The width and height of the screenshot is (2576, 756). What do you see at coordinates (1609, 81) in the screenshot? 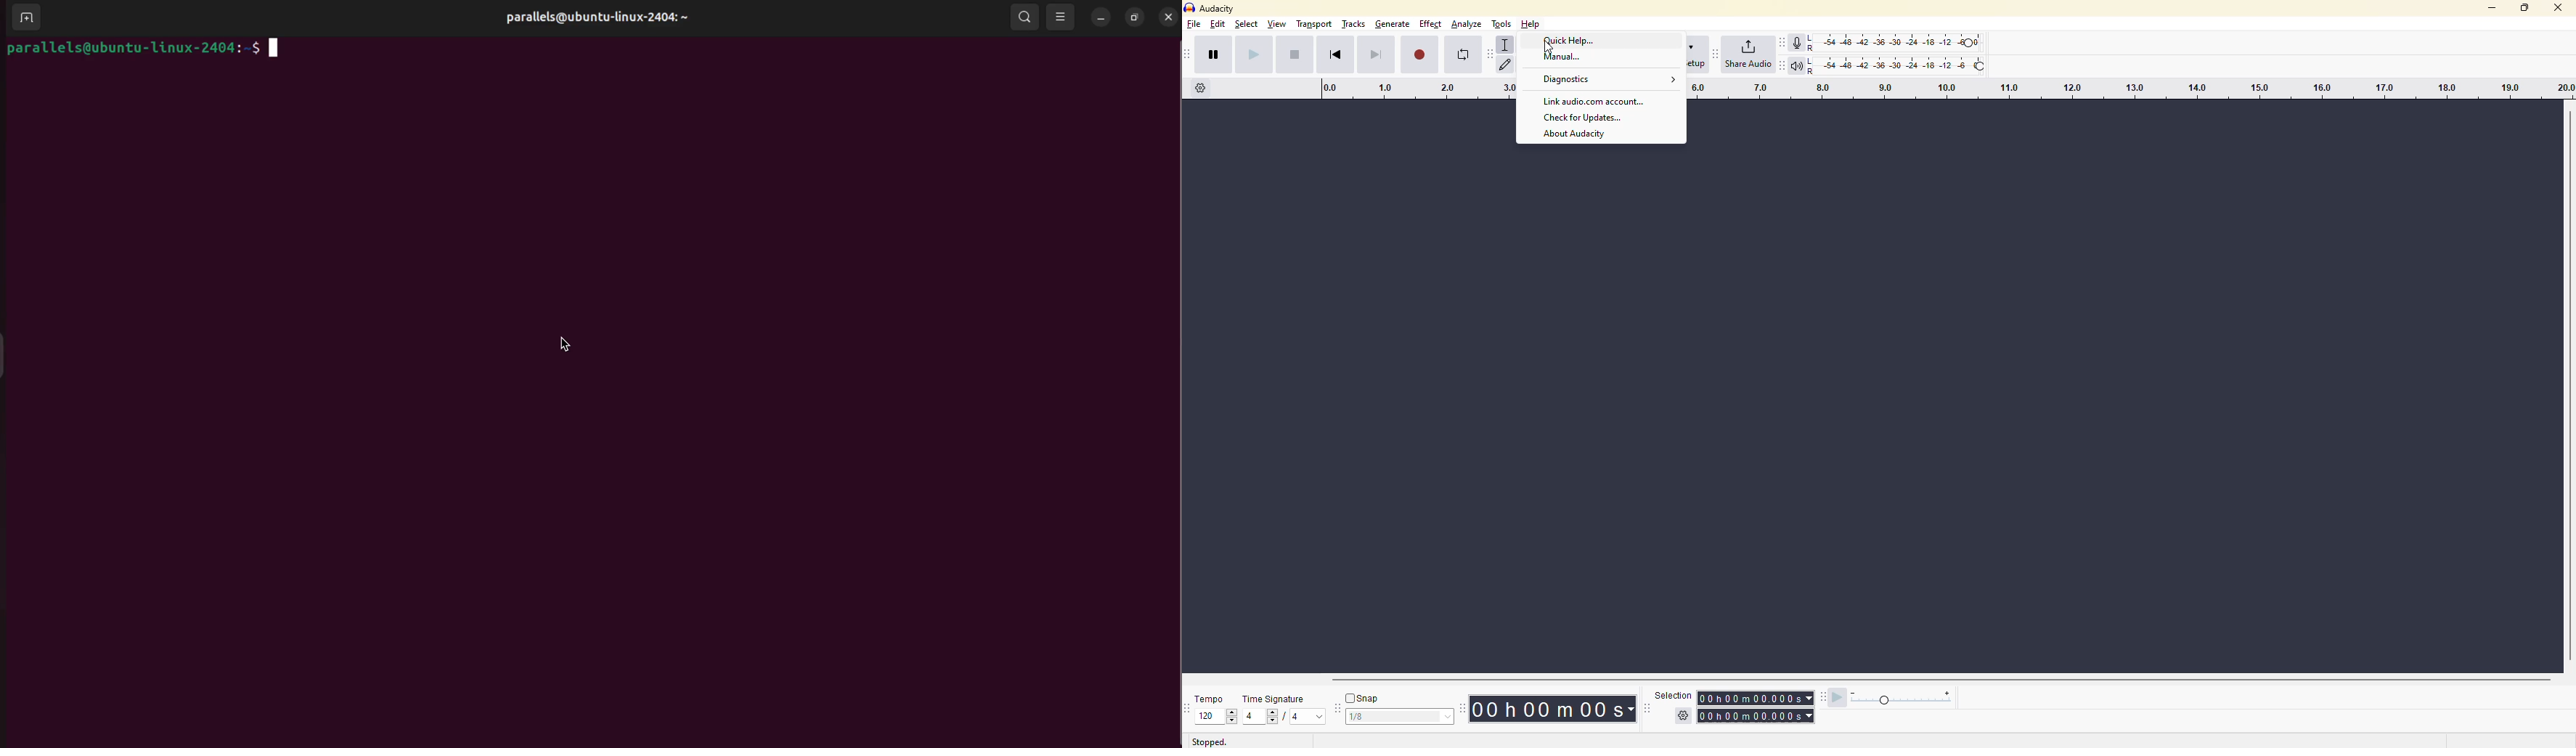
I see `diagnostics` at bounding box center [1609, 81].